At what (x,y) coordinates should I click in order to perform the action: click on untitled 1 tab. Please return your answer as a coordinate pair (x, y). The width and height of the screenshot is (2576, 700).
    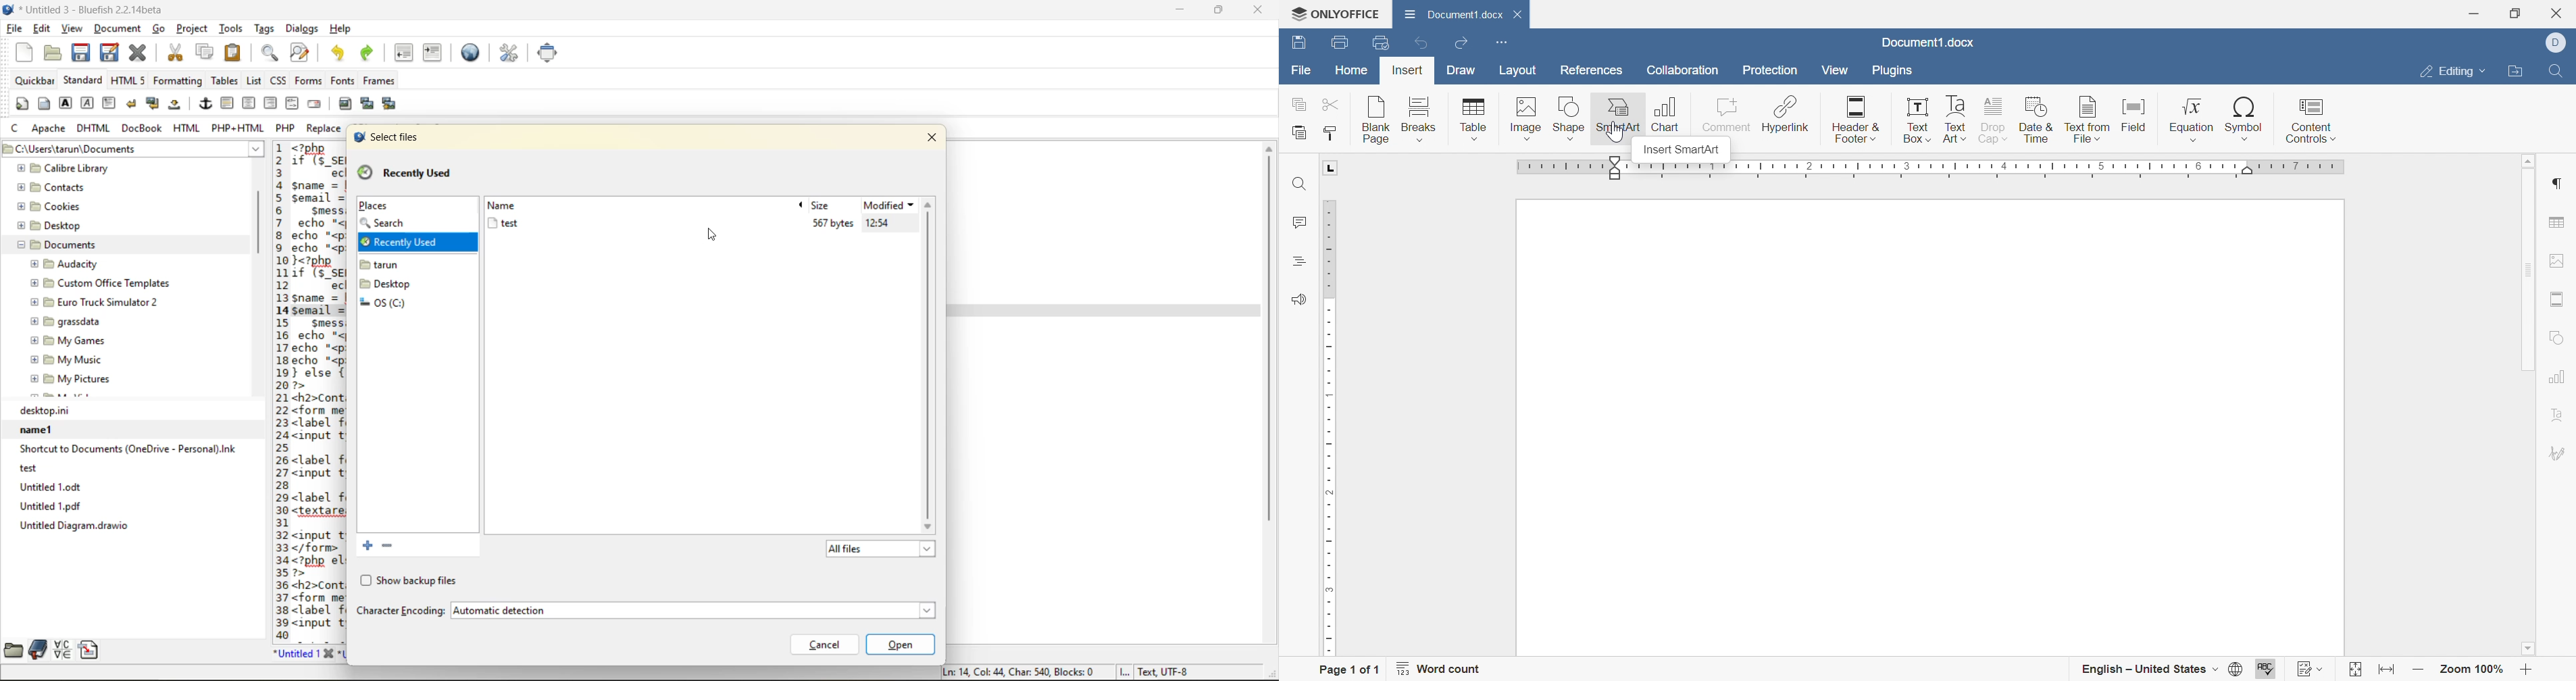
    Looking at the image, I should click on (303, 653).